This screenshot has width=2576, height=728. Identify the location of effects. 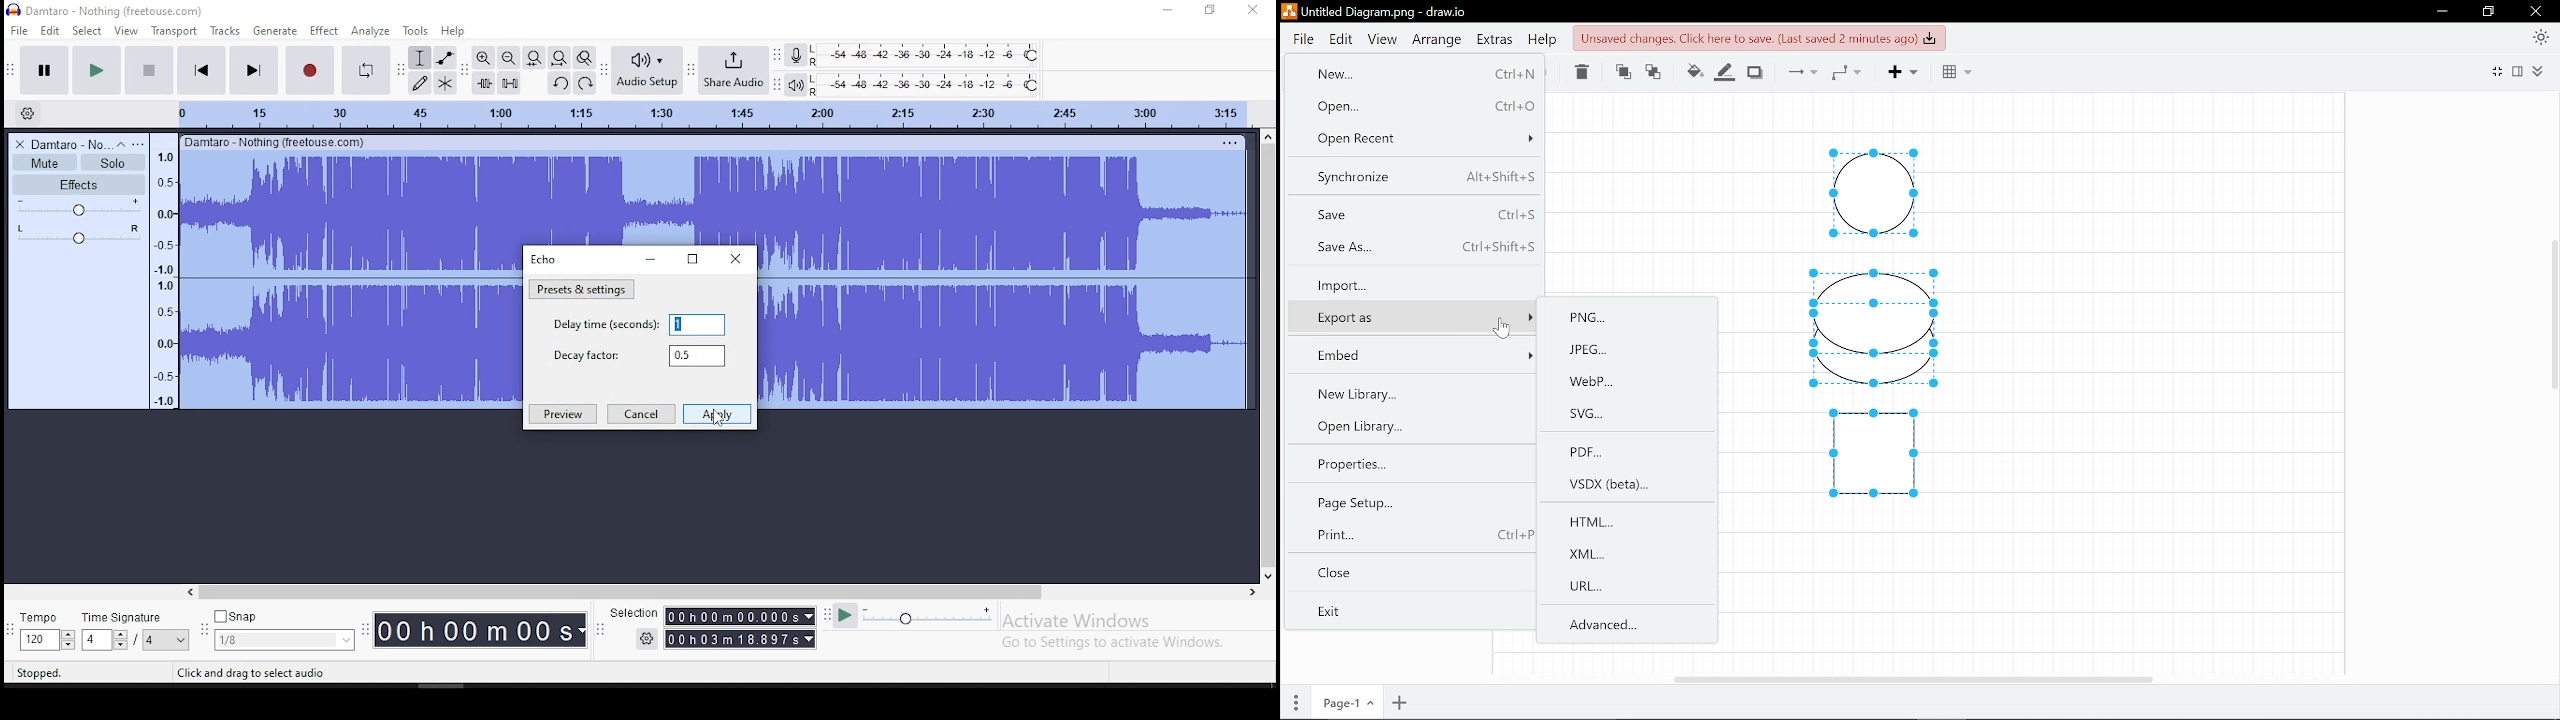
(324, 31).